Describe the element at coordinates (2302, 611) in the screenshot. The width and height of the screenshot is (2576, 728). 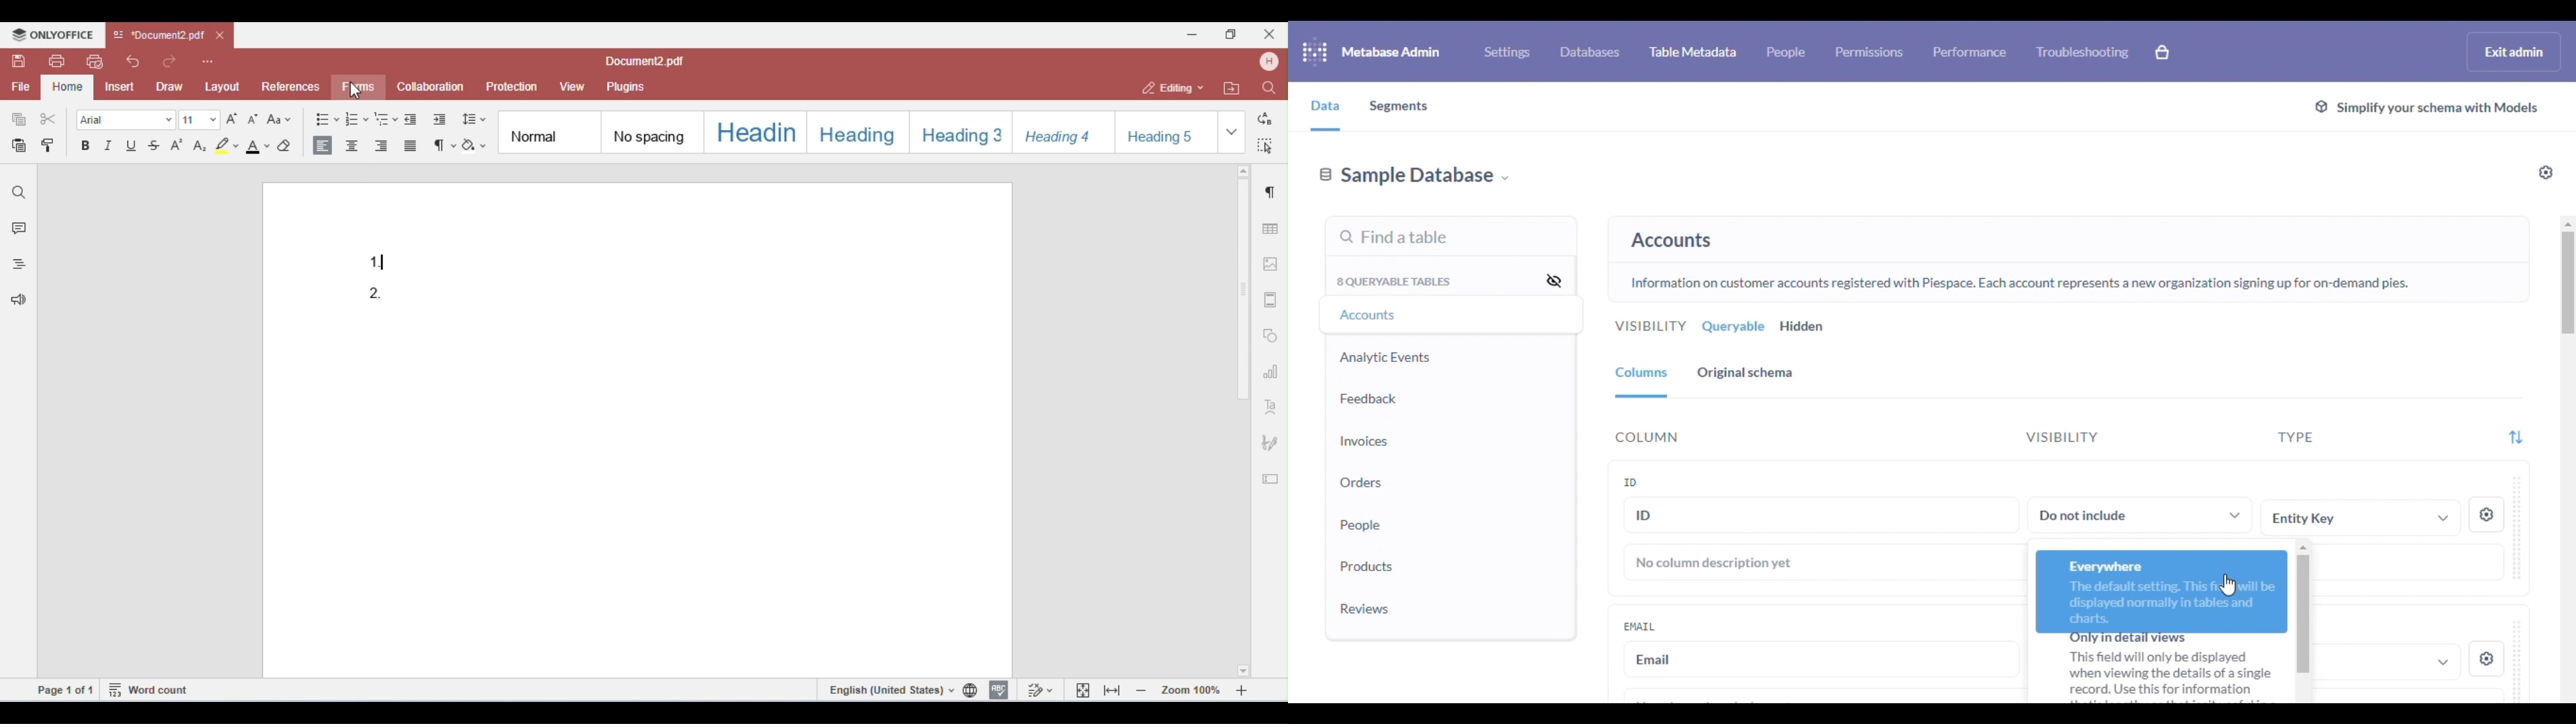
I see `vertical scroll bar` at that location.